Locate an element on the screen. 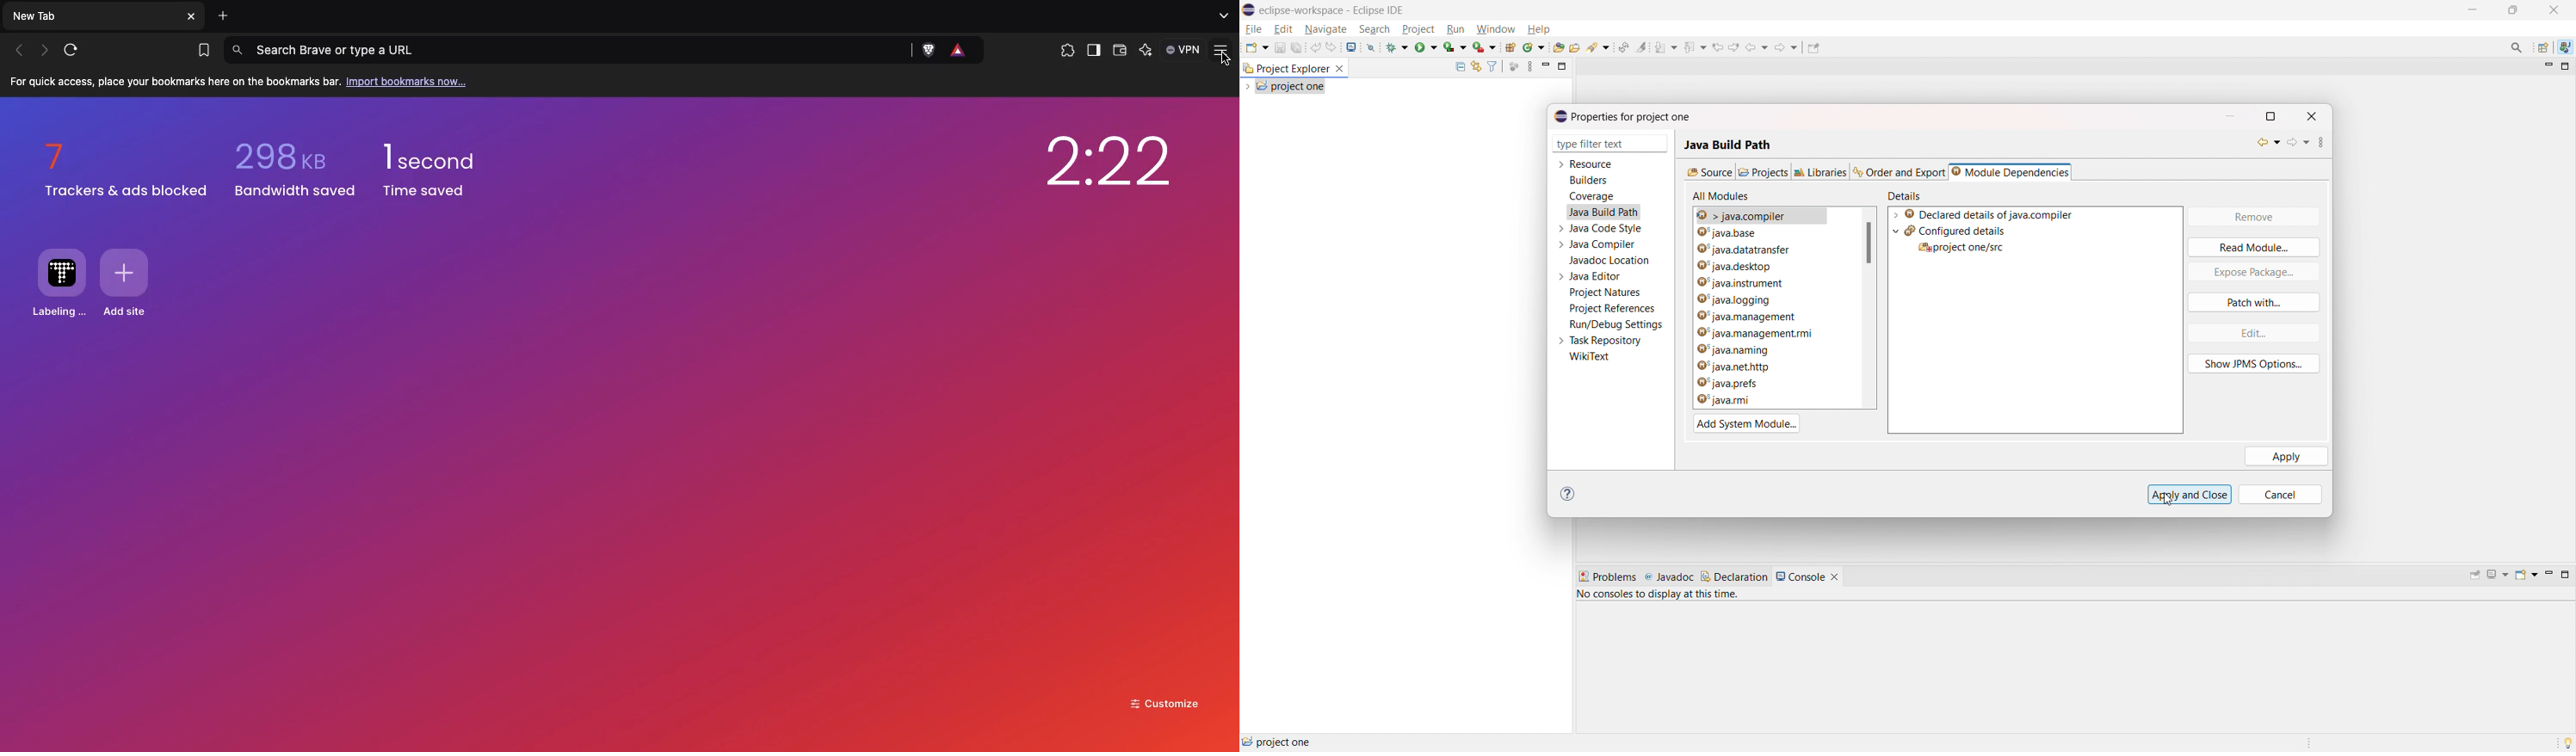  java code style is located at coordinates (1607, 228).